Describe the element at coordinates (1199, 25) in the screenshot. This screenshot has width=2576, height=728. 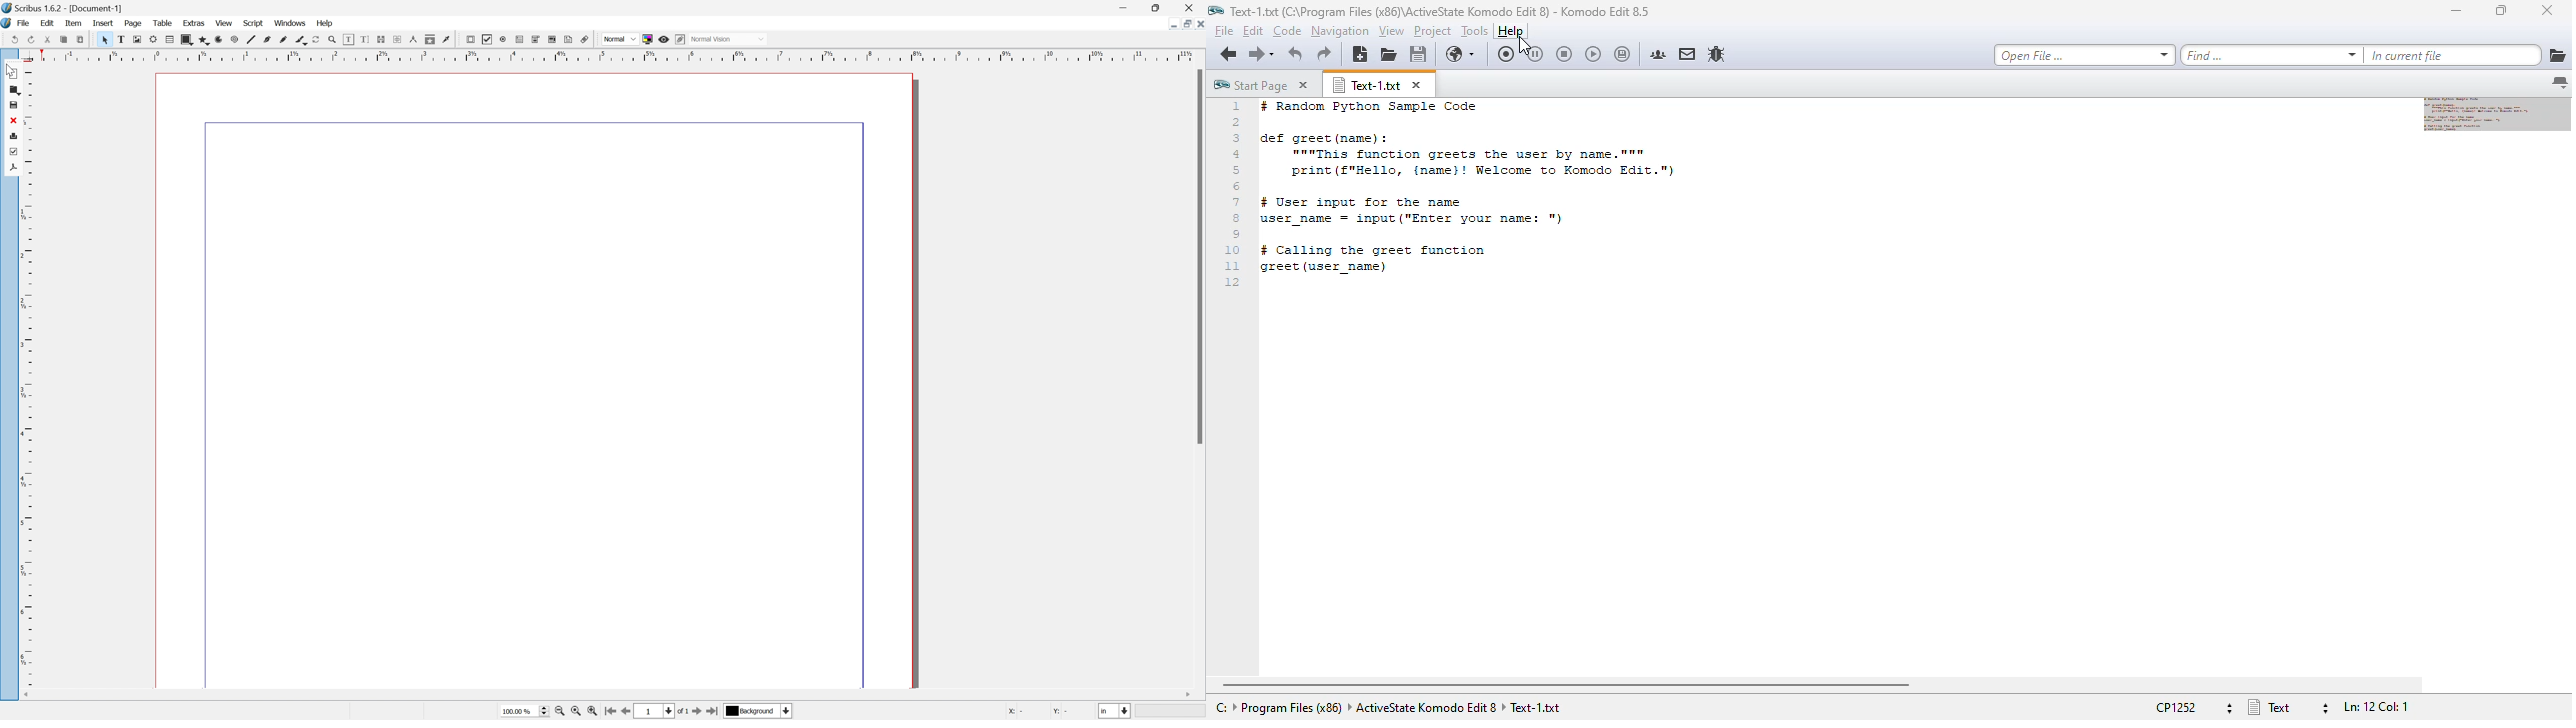
I see `close` at that location.